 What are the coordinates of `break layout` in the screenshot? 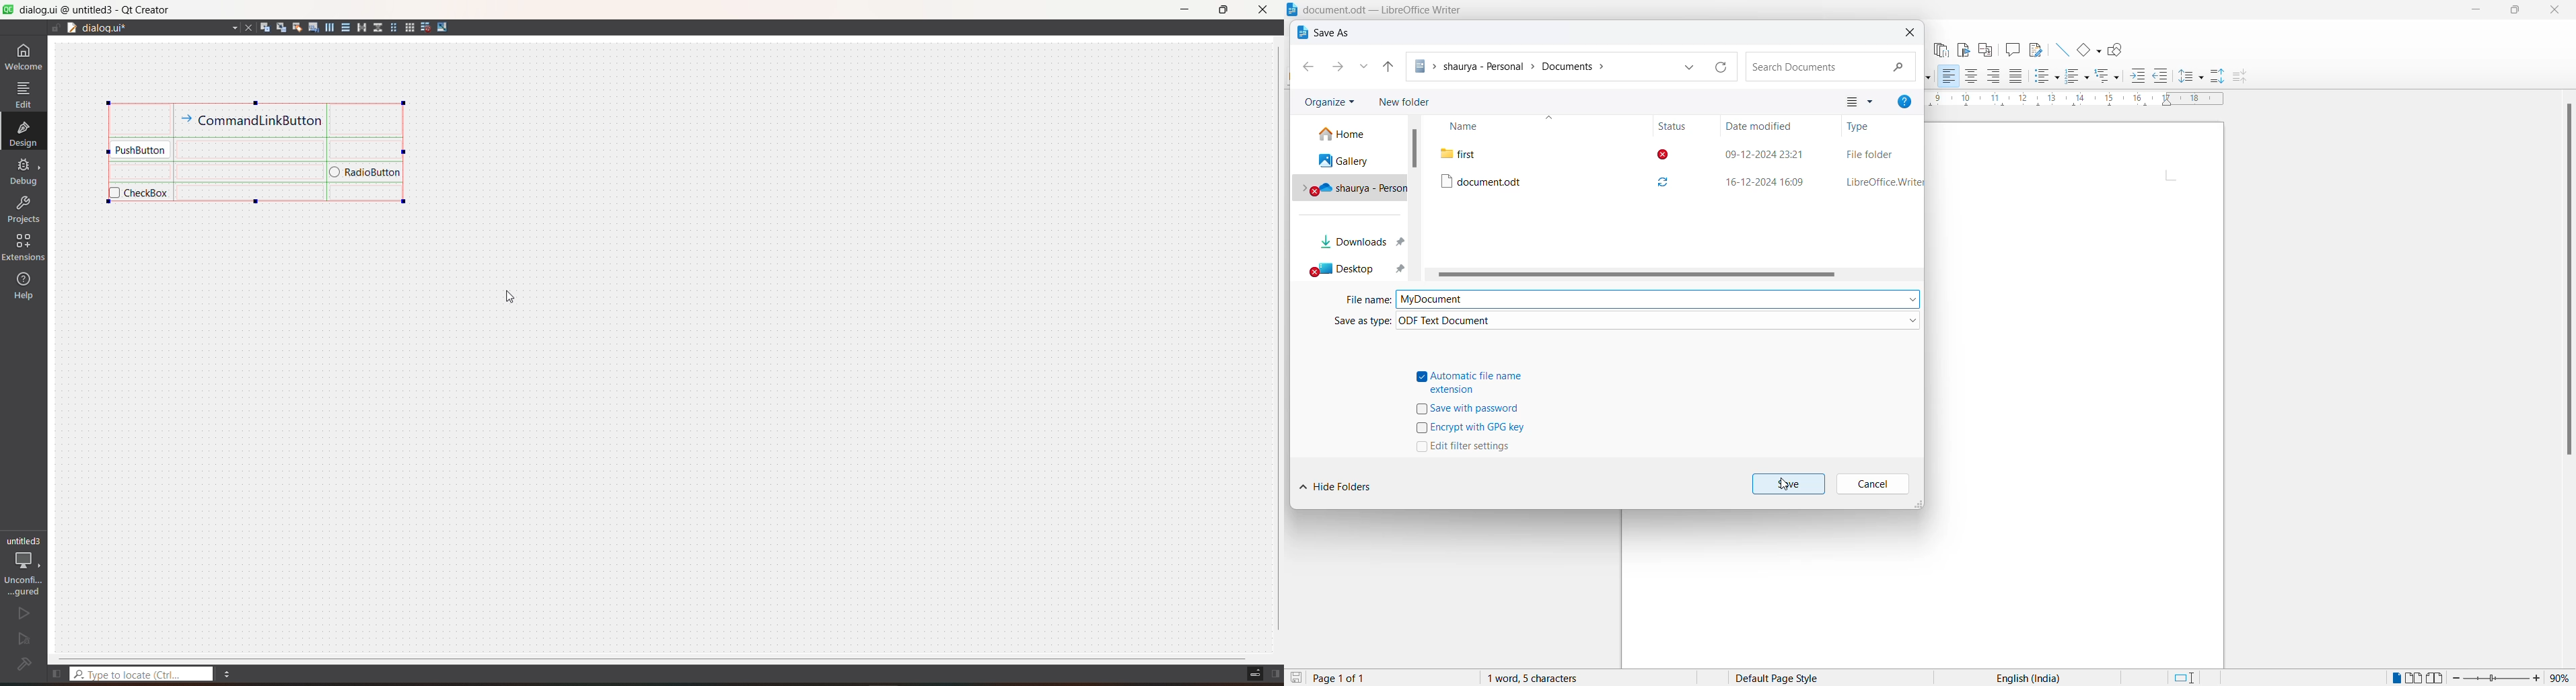 It's located at (426, 27).